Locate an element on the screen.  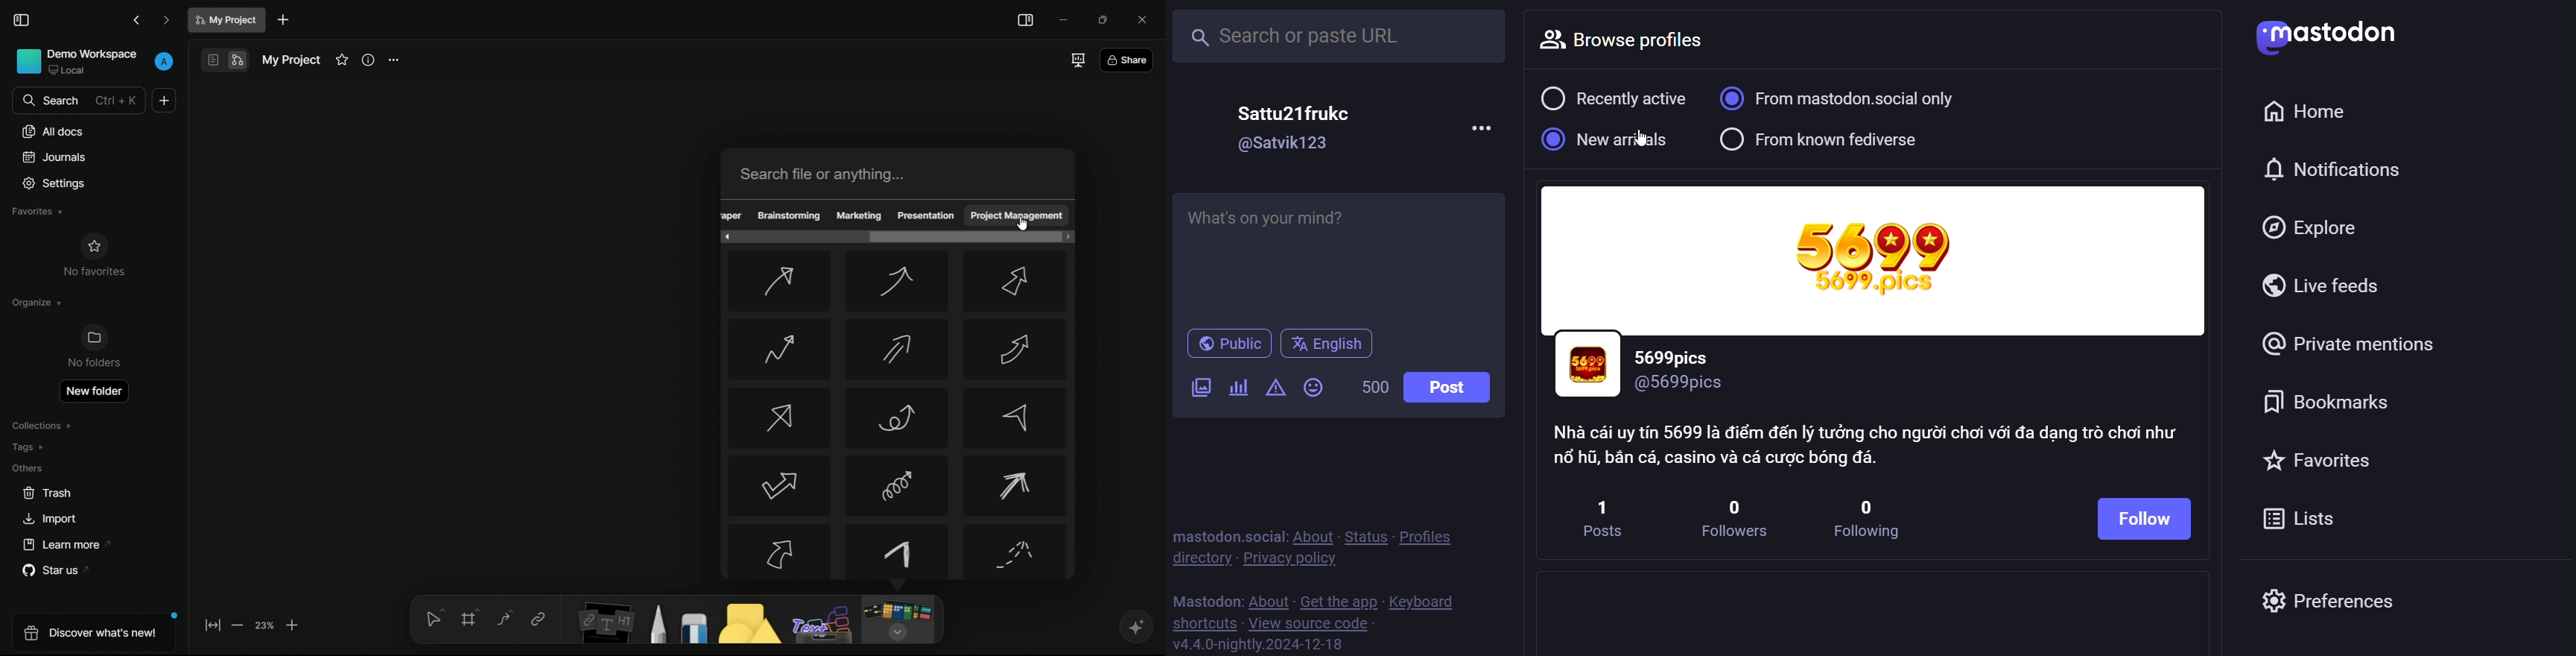
scroll bar is located at coordinates (962, 236).